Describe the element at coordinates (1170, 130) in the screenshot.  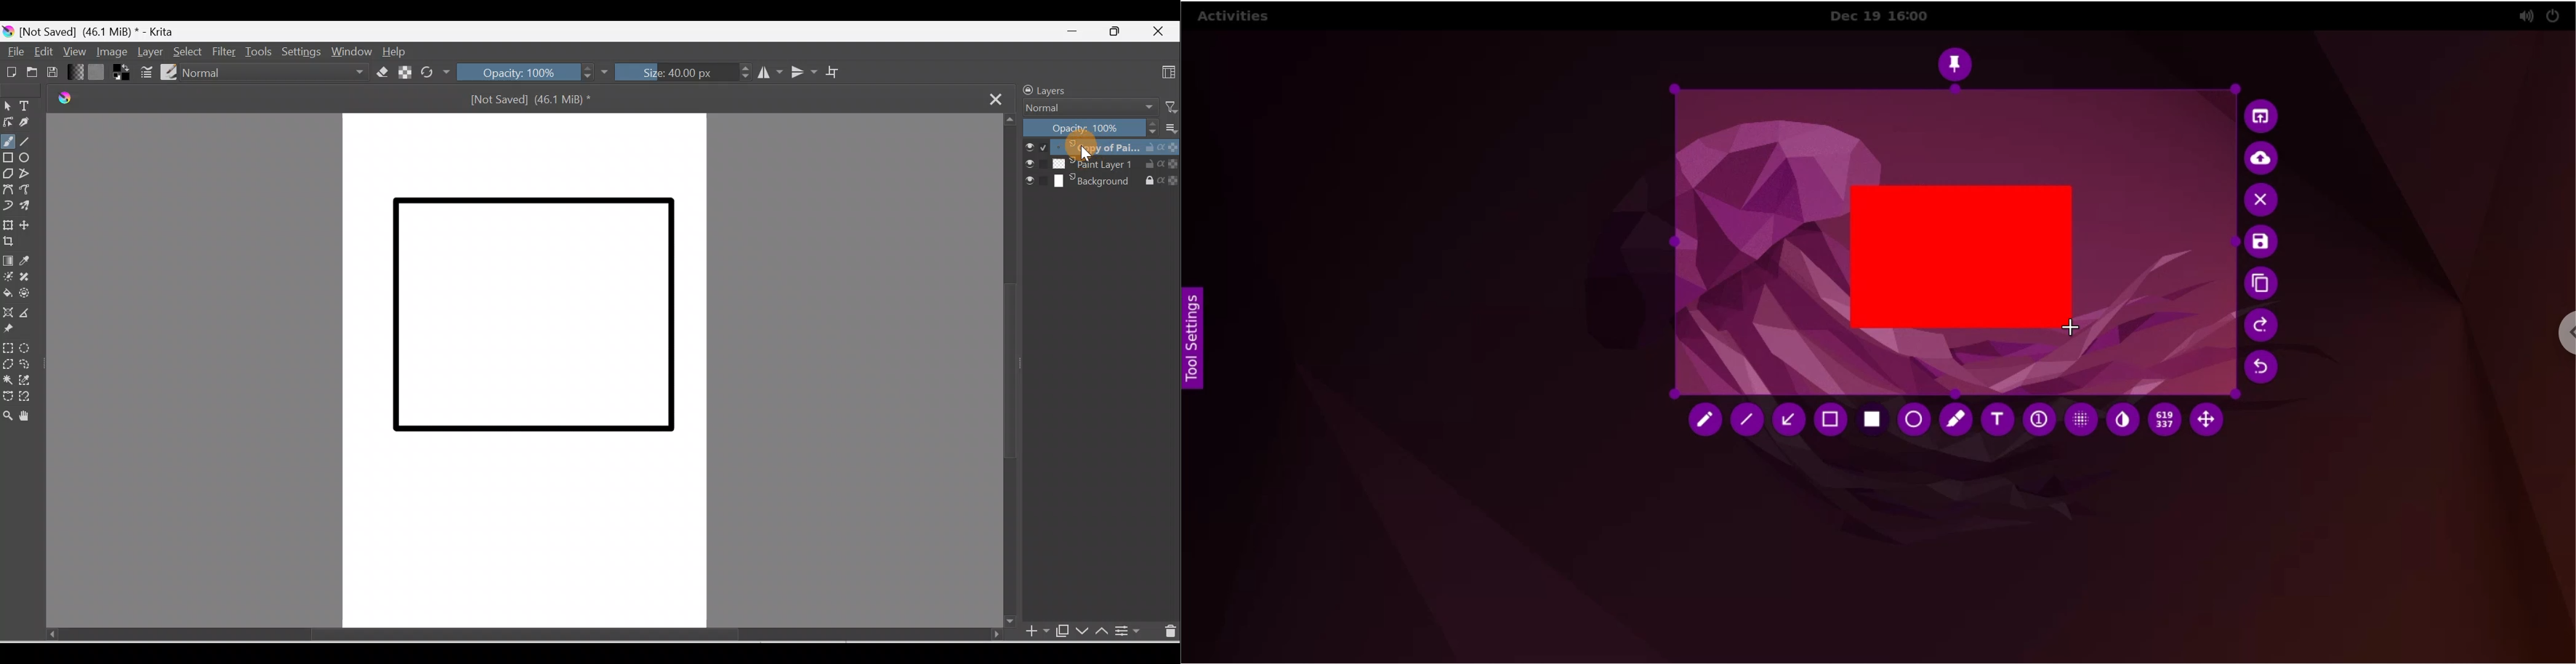
I see `More` at that location.